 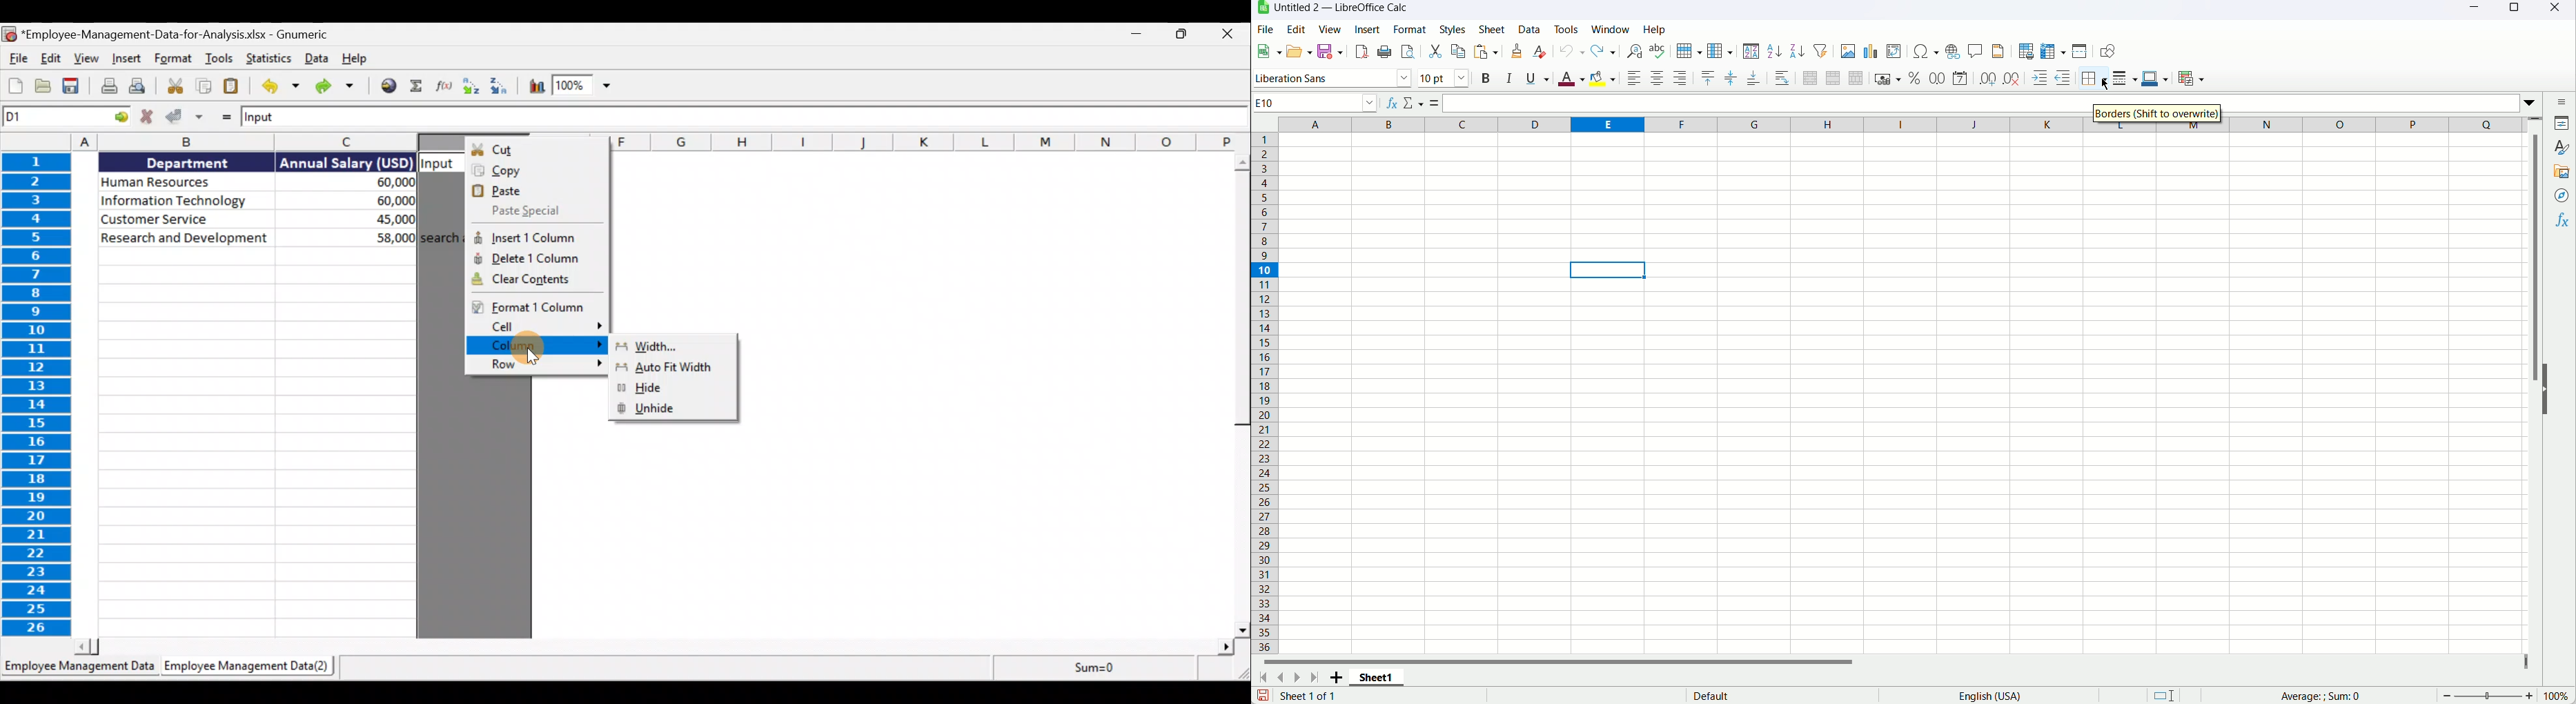 What do you see at coordinates (1393, 101) in the screenshot?
I see `fx` at bounding box center [1393, 101].